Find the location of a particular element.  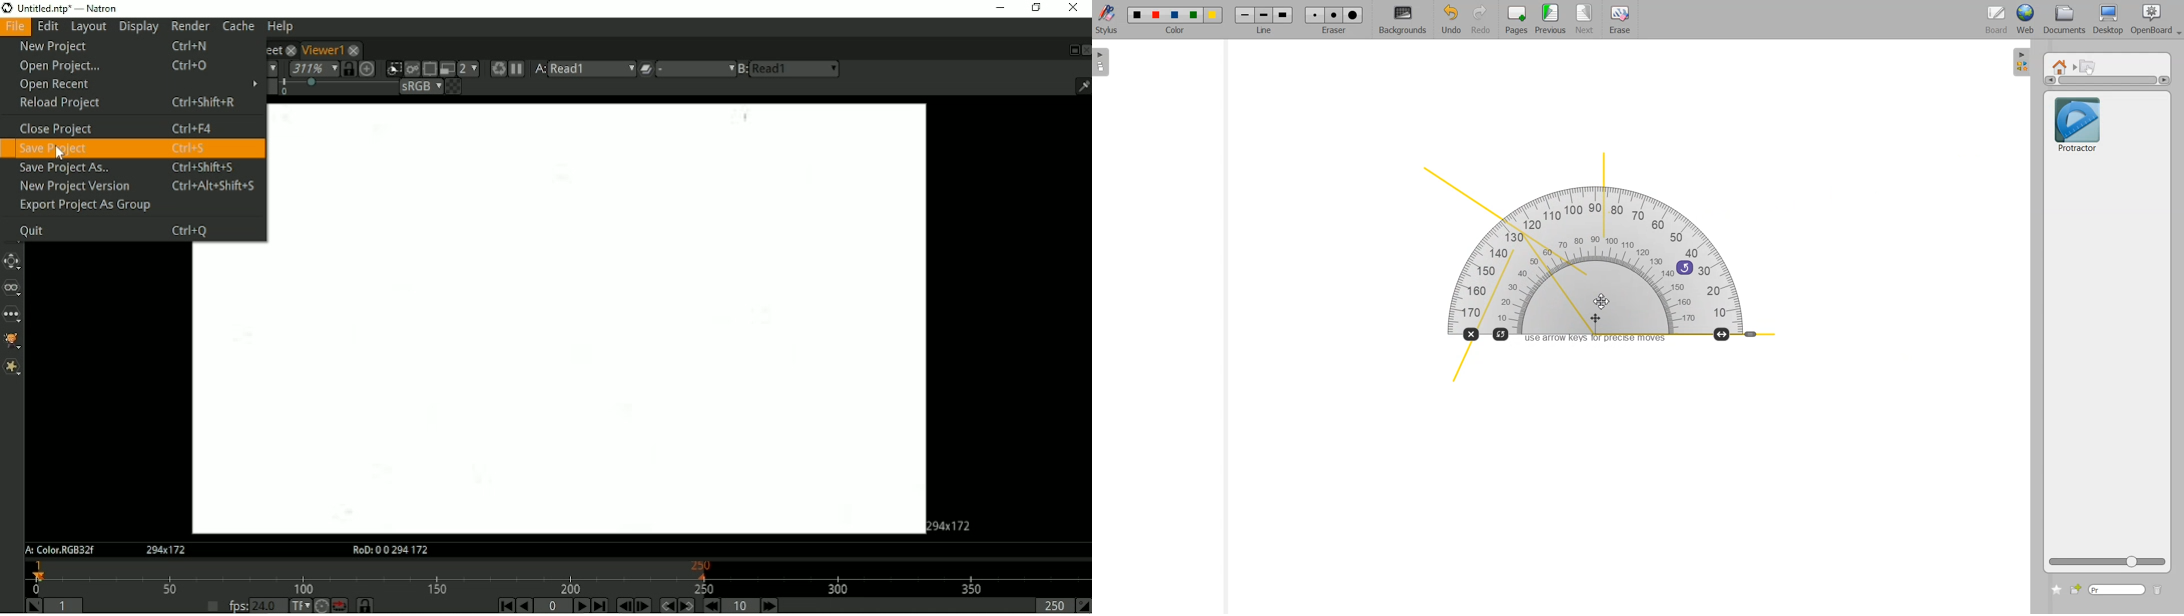

Last frame is located at coordinates (599, 605).